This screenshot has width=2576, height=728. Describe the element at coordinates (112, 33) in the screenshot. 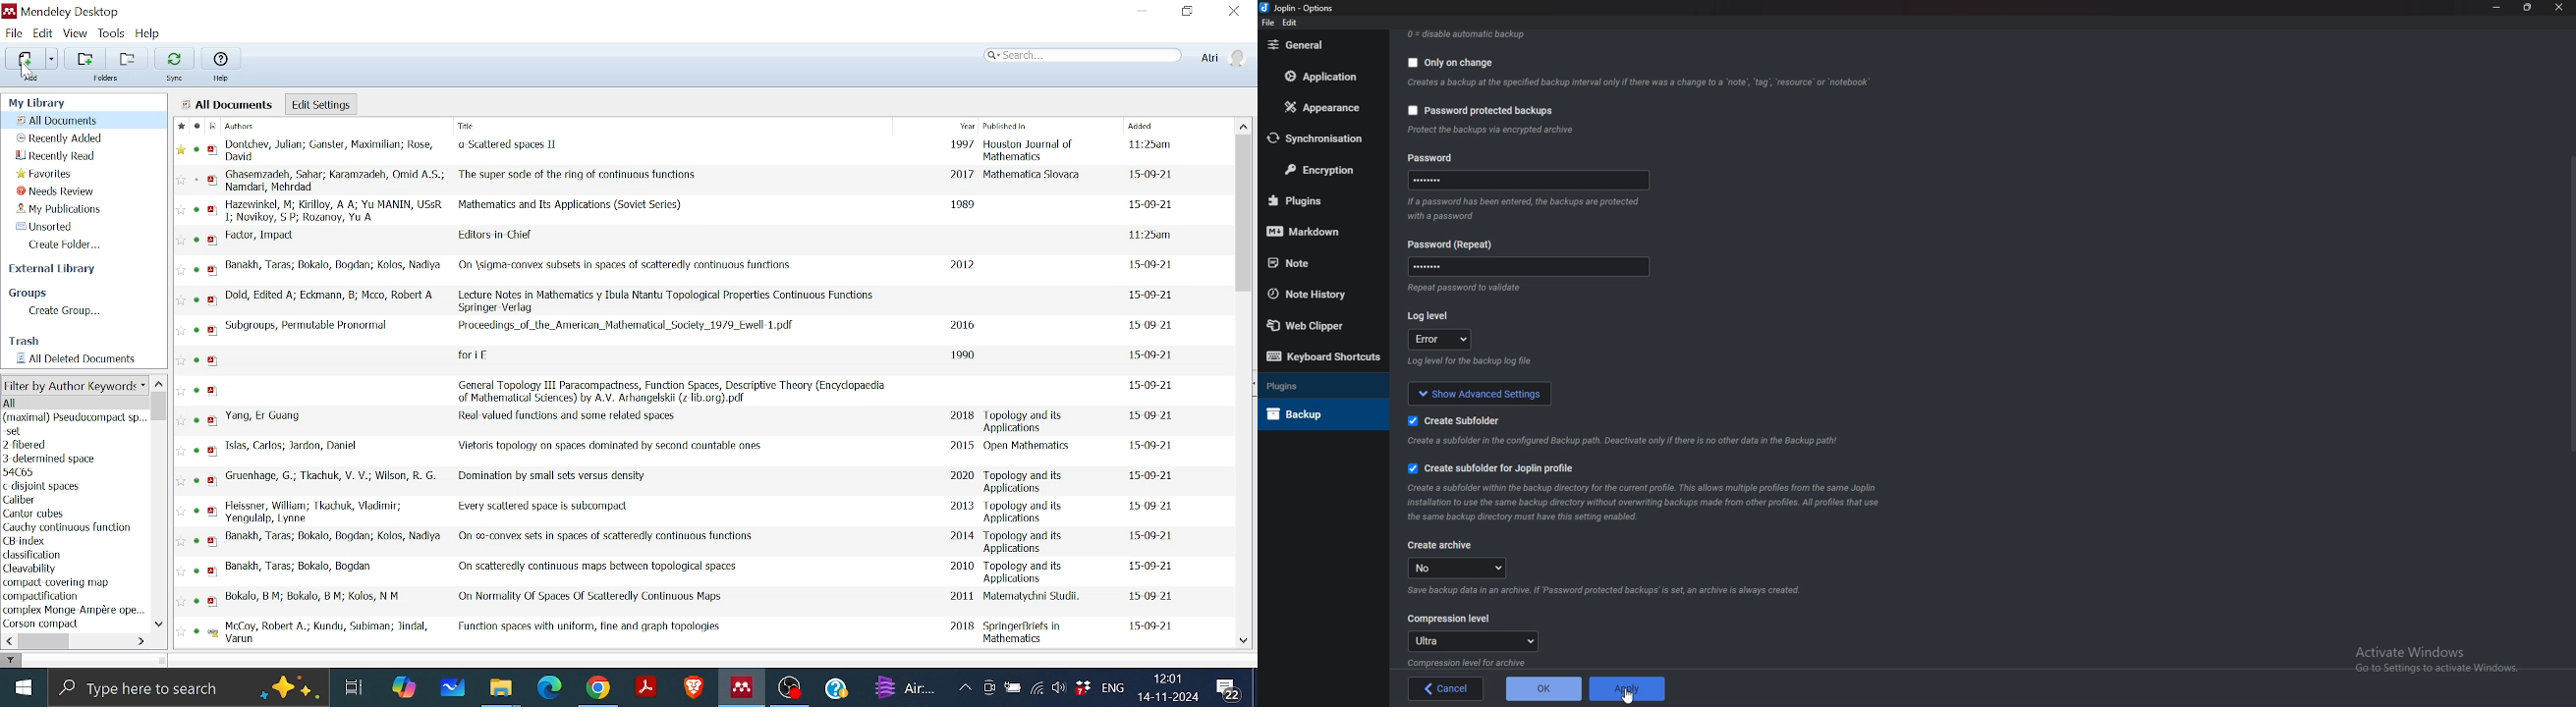

I see `Tools` at that location.